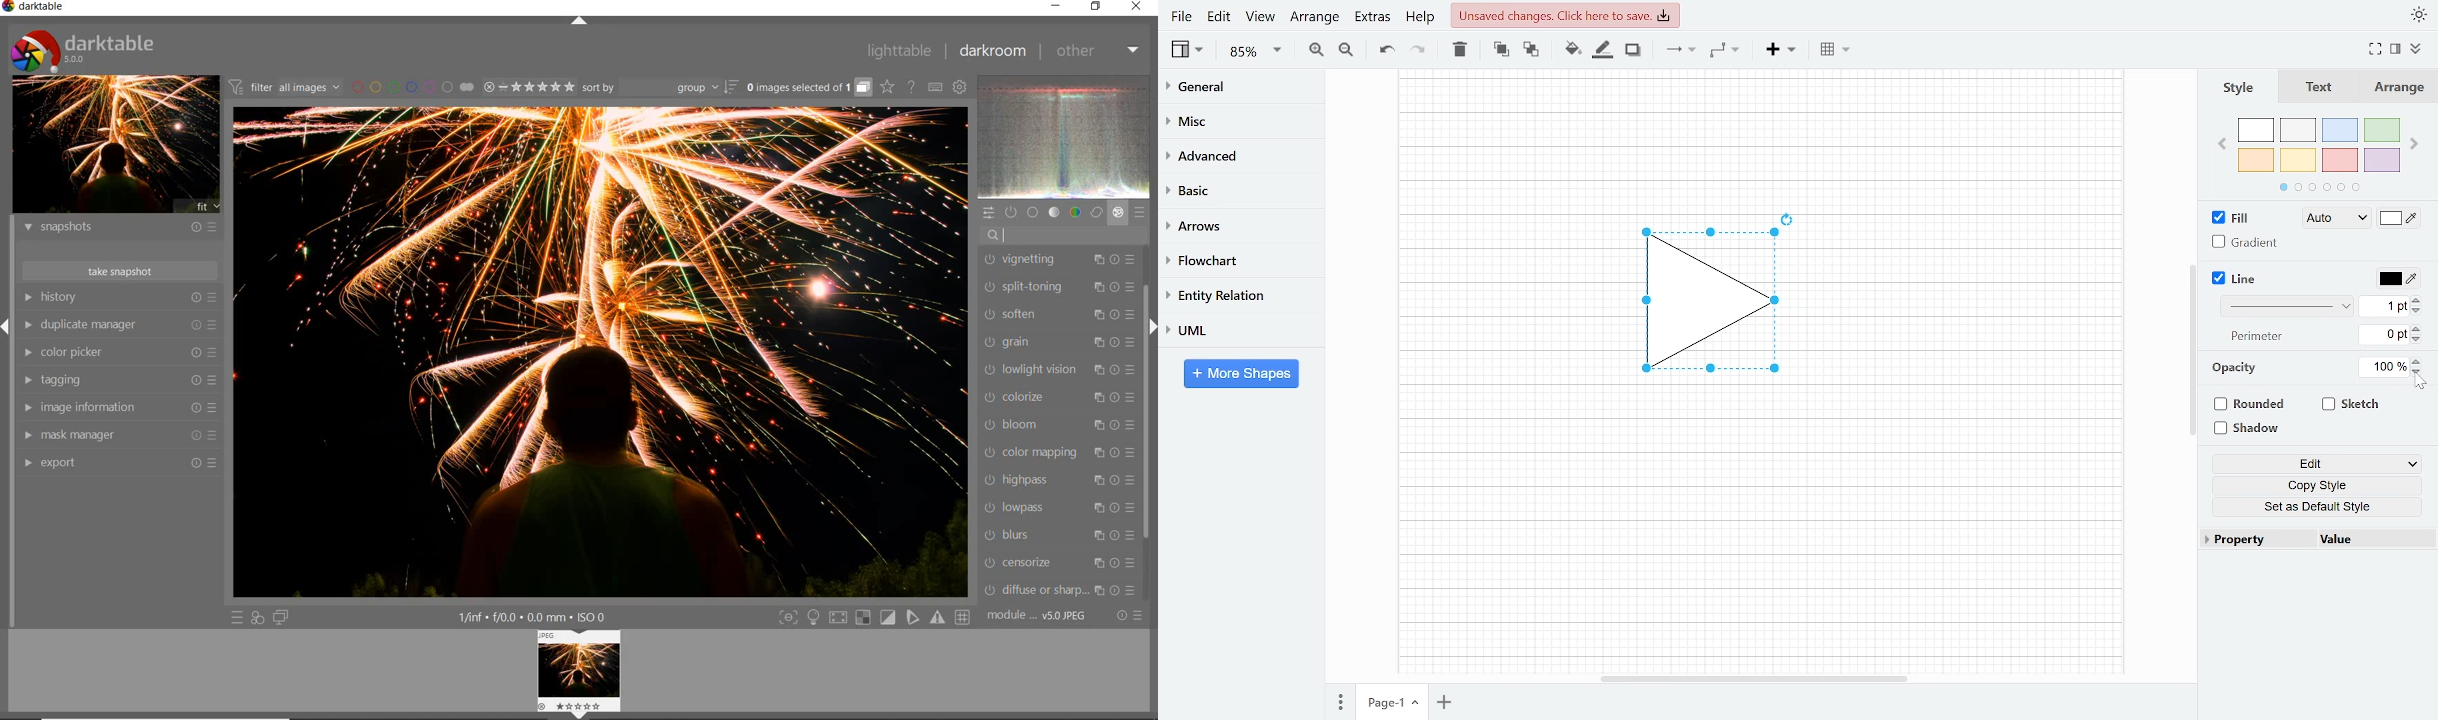  What do you see at coordinates (601, 352) in the screenshot?
I see `selected image` at bounding box center [601, 352].